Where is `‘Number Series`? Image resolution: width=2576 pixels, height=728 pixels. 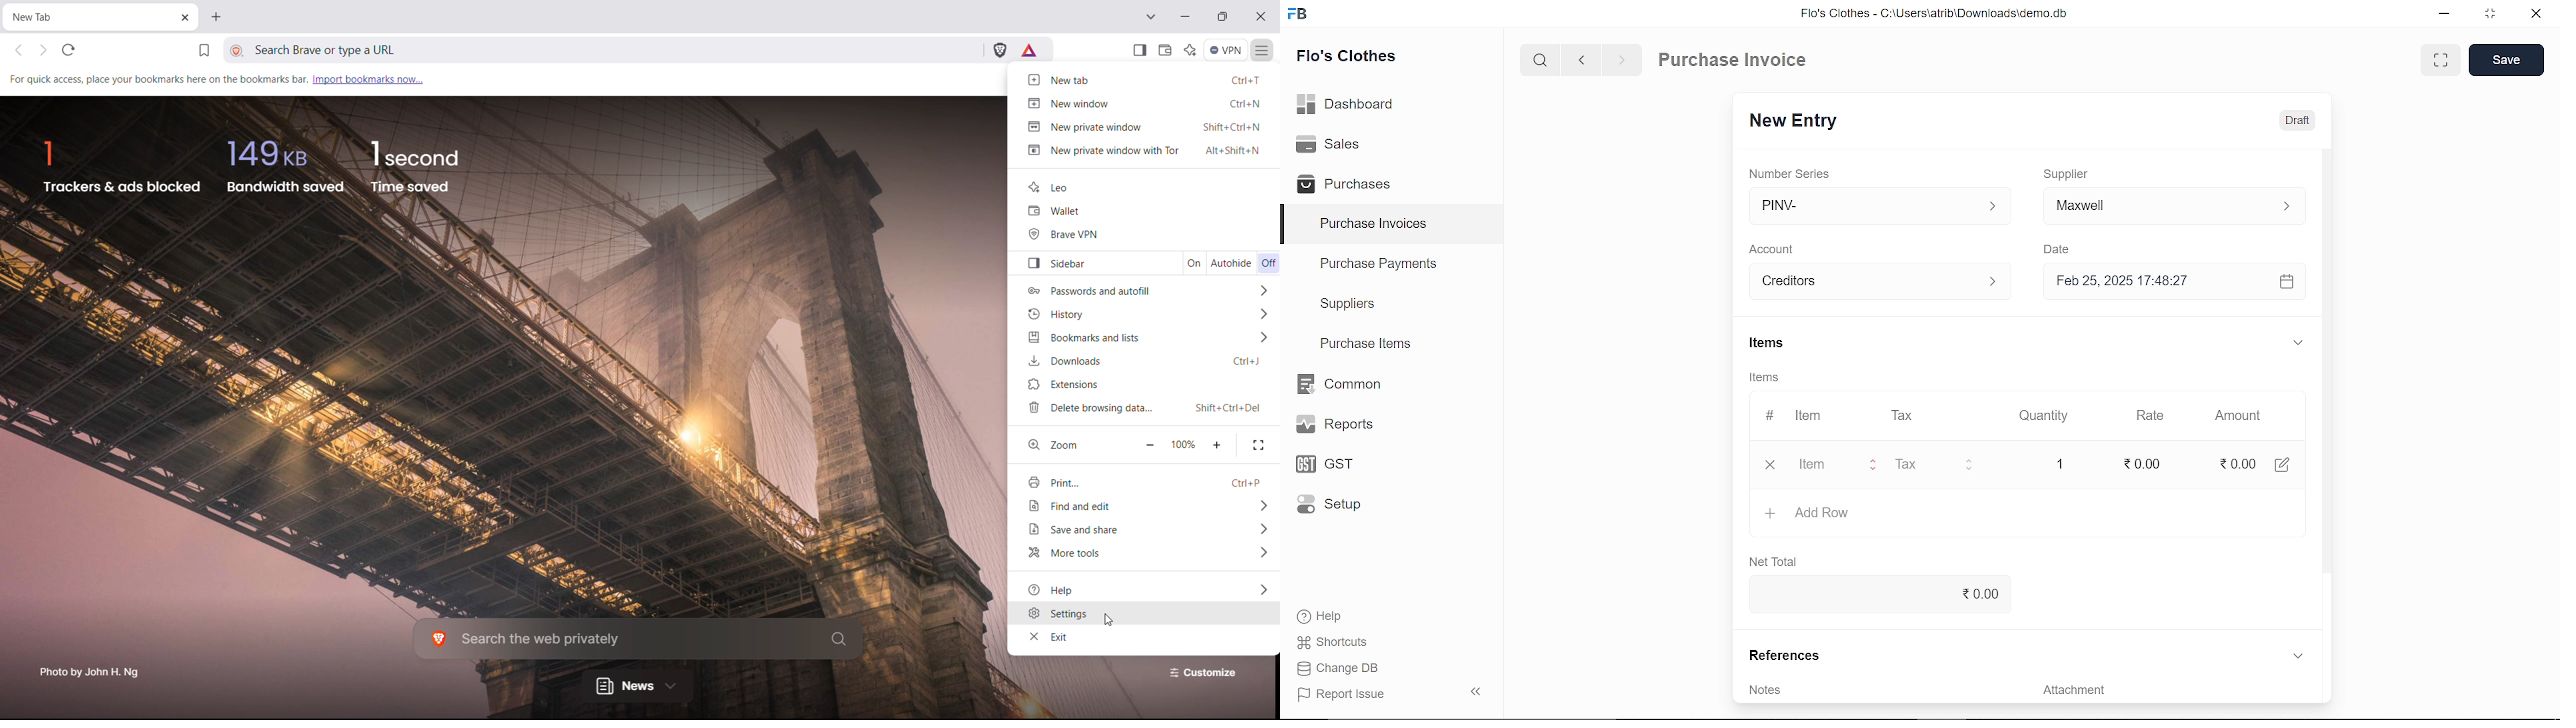 ‘Number Series is located at coordinates (1796, 173).